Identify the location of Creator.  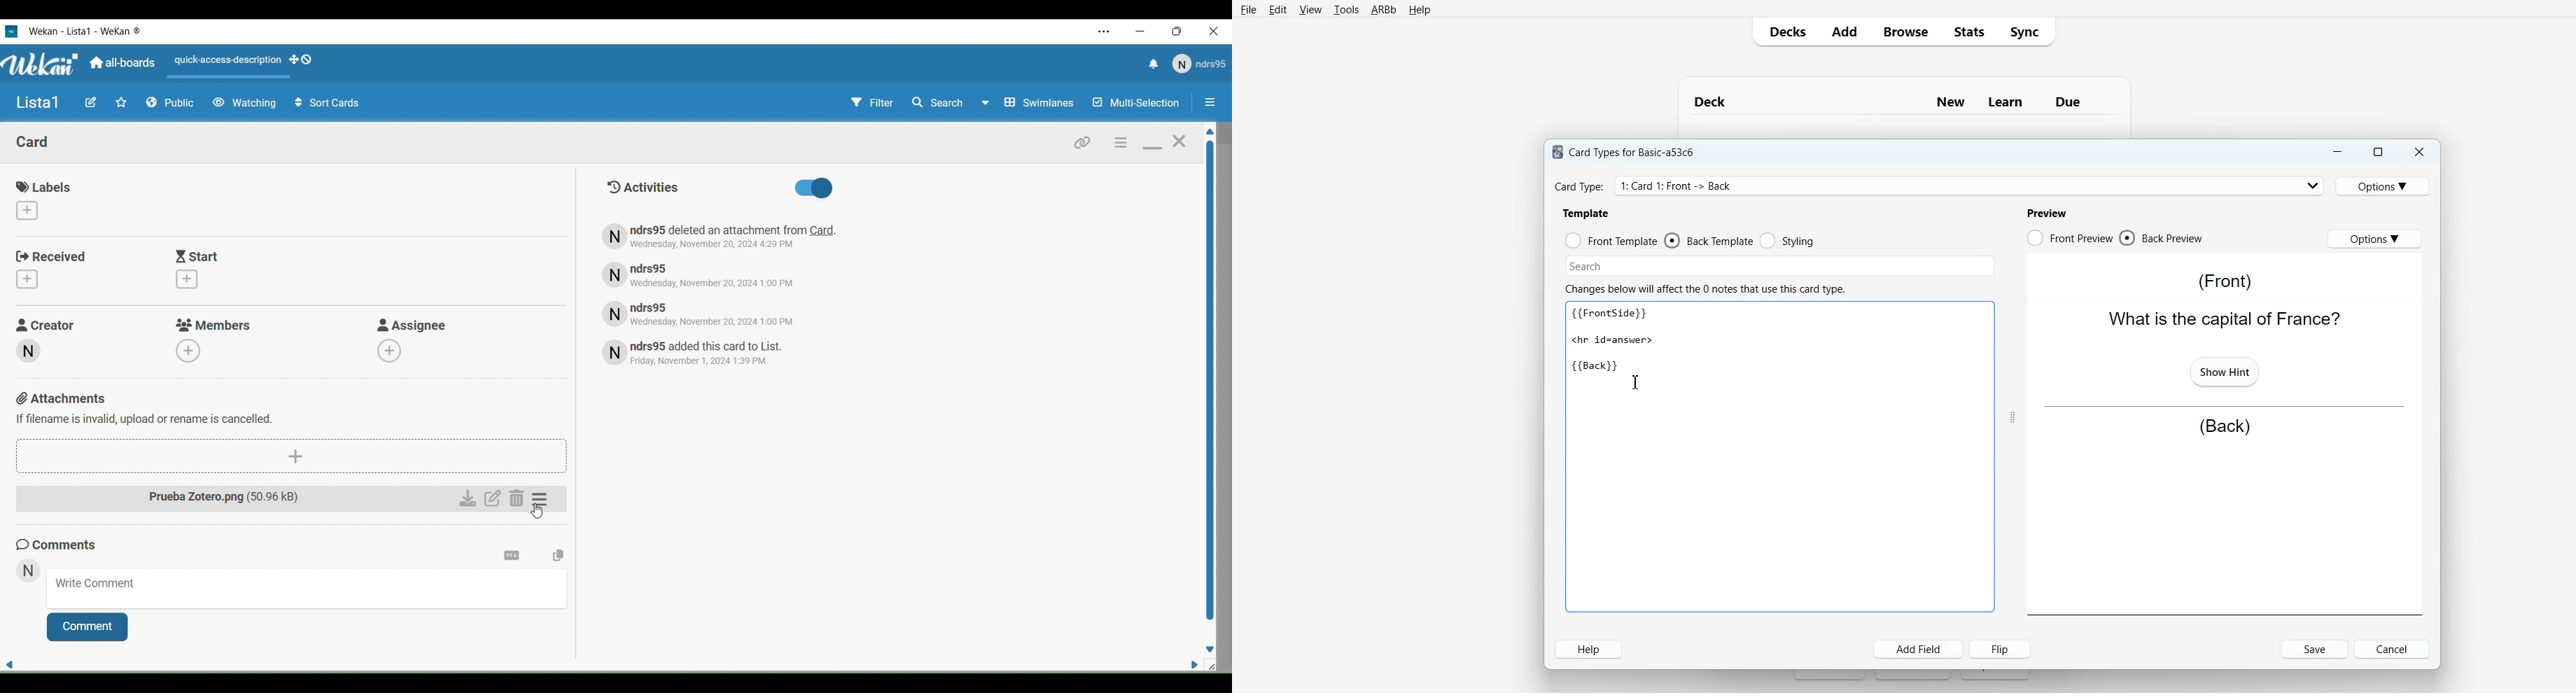
(27, 351).